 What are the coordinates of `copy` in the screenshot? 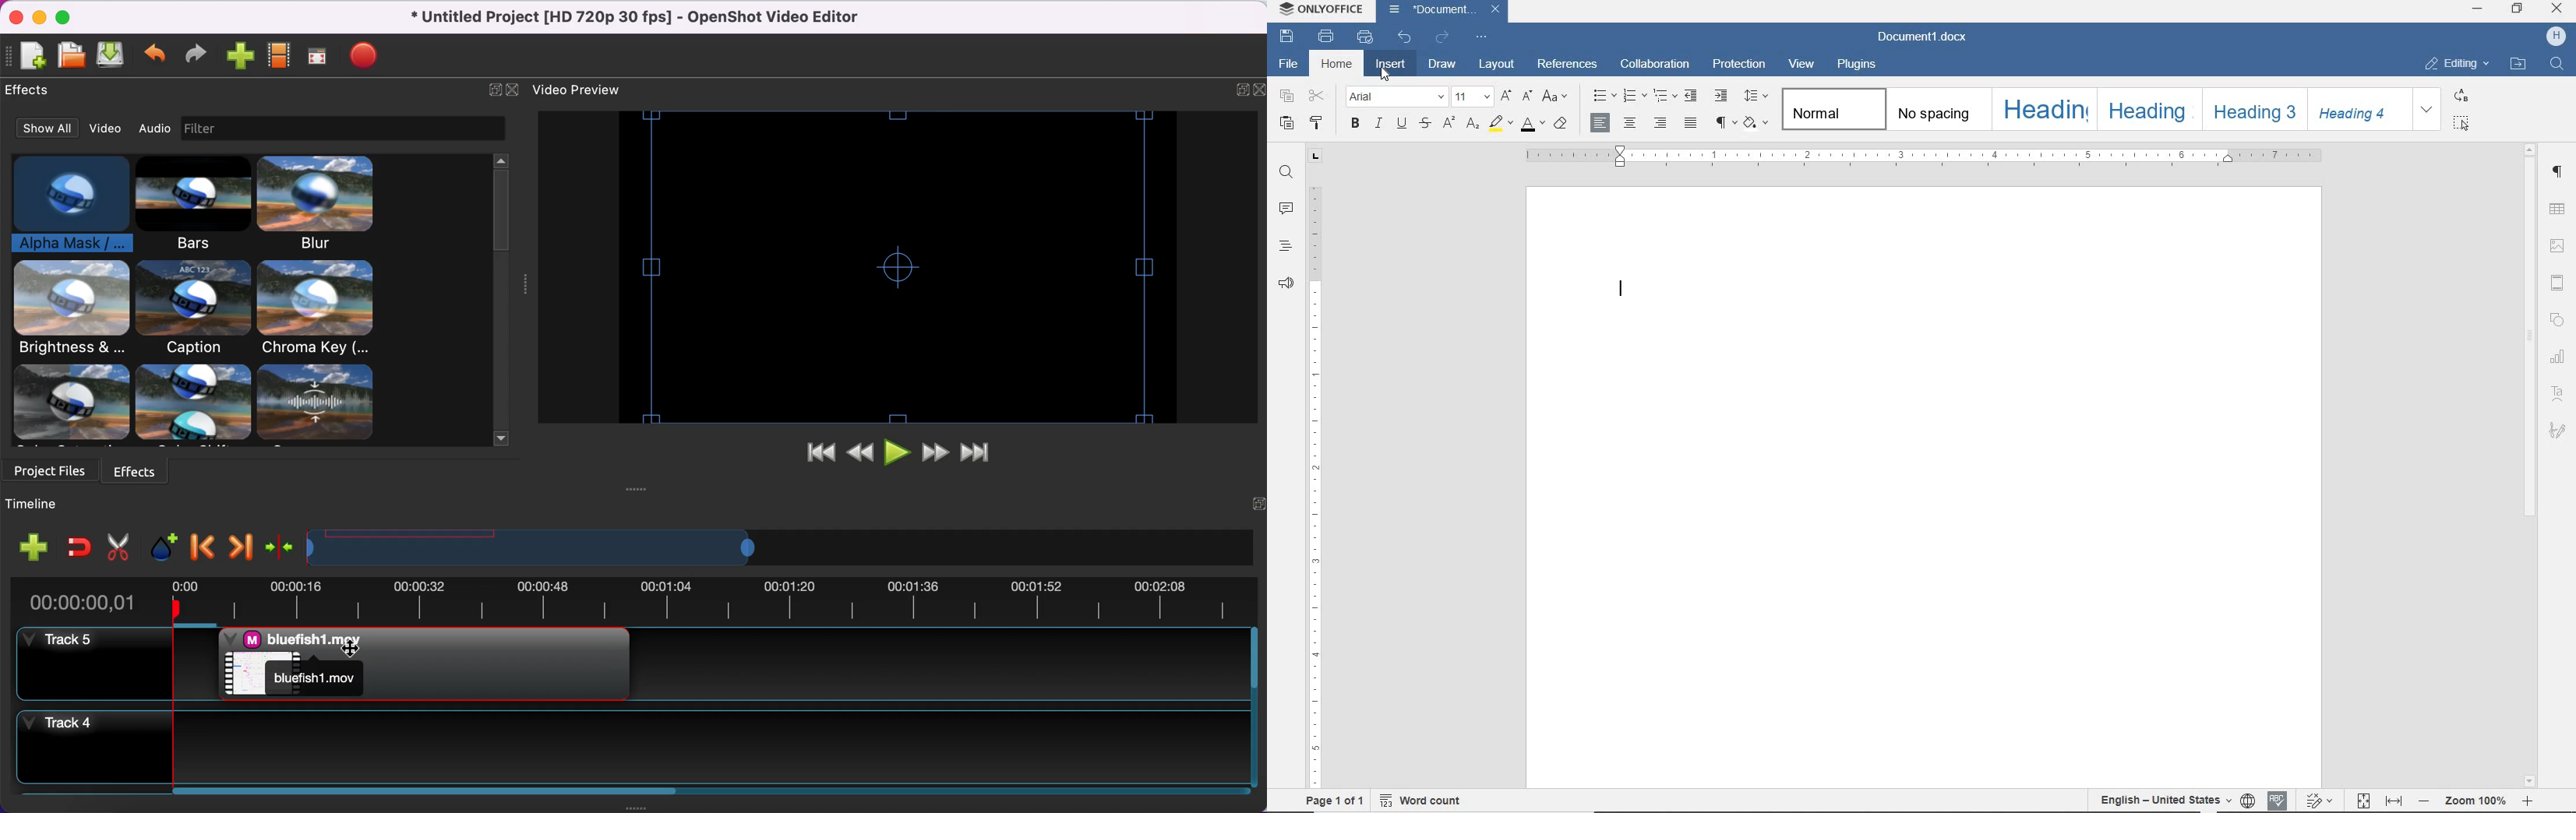 It's located at (1285, 97).